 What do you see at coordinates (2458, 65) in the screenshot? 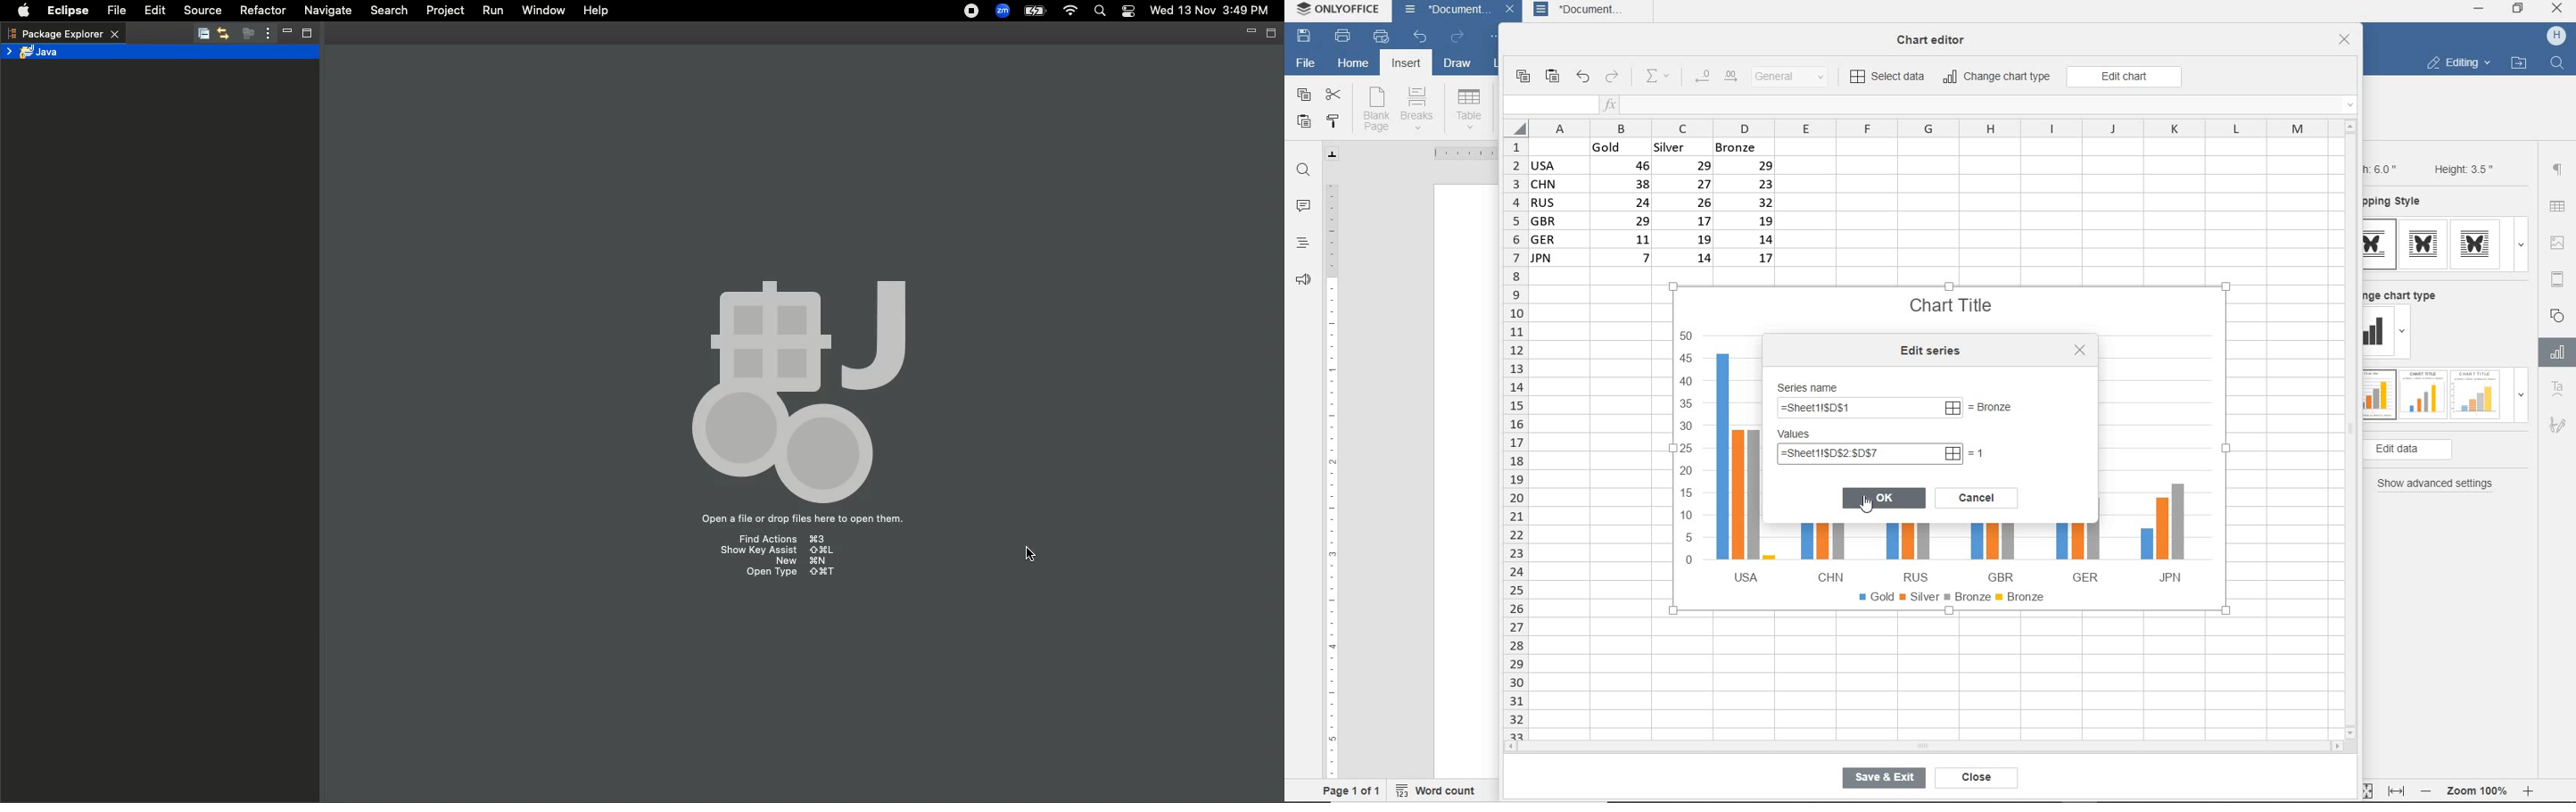
I see `editing` at bounding box center [2458, 65].